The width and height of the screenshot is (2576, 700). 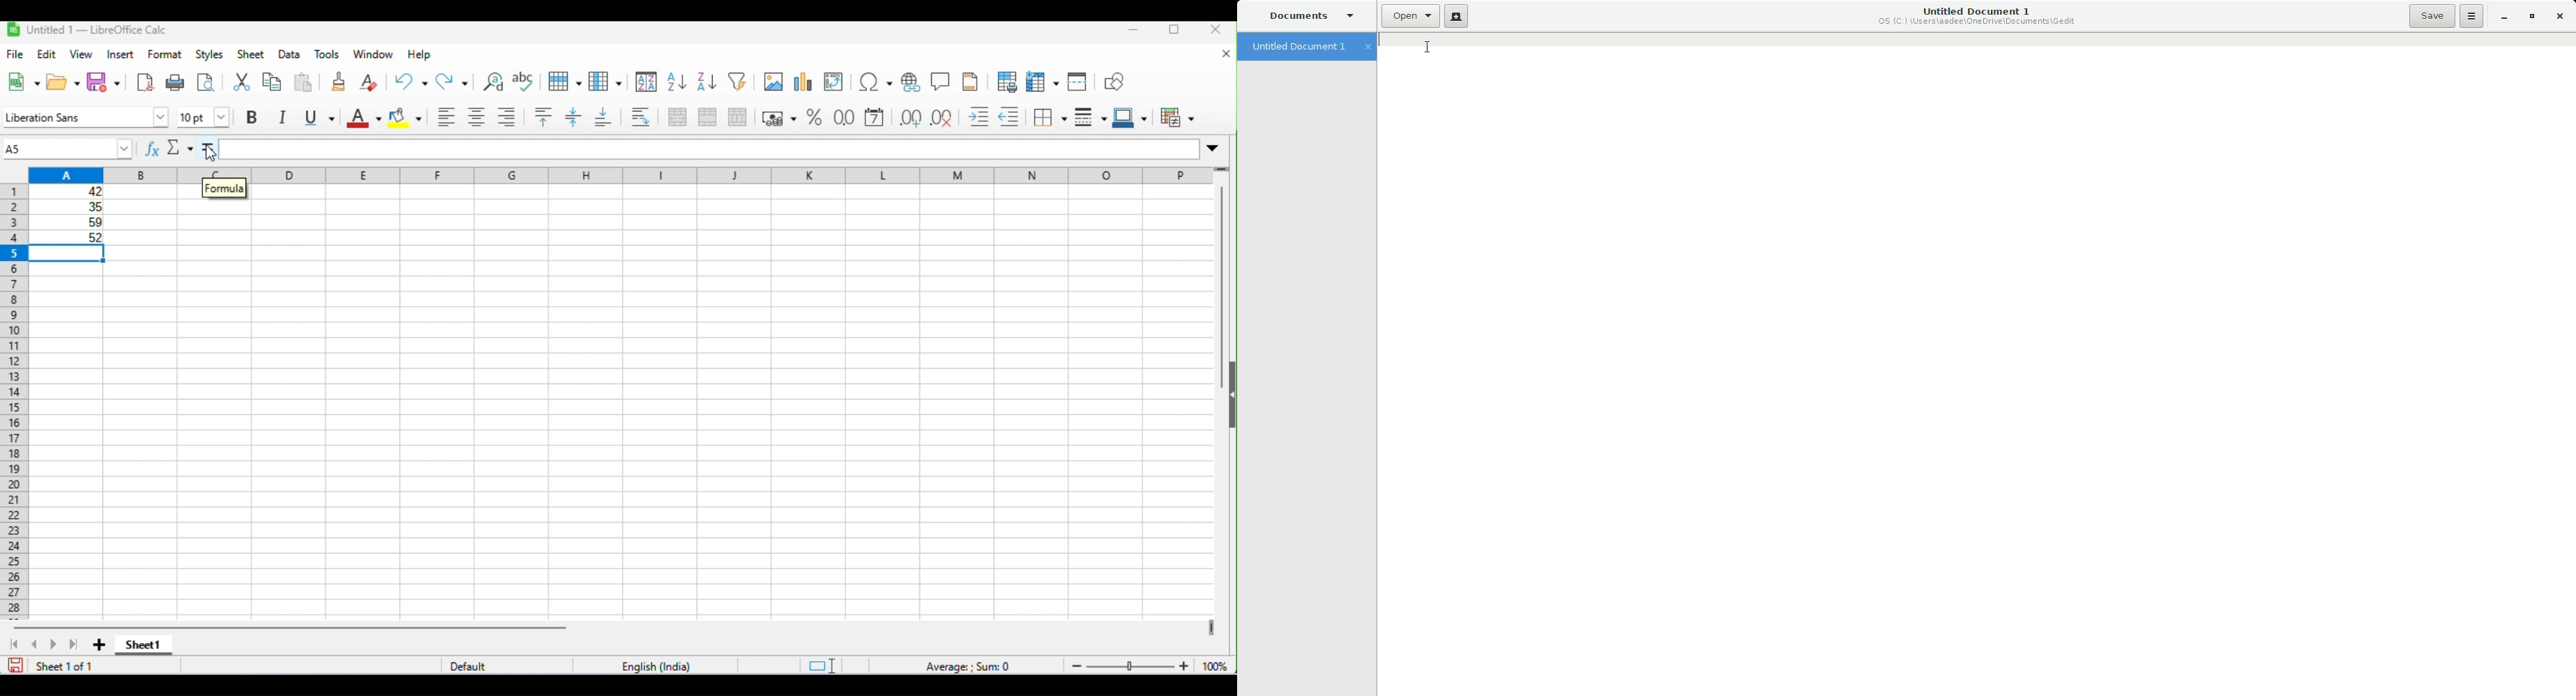 I want to click on zoom, so click(x=1149, y=665).